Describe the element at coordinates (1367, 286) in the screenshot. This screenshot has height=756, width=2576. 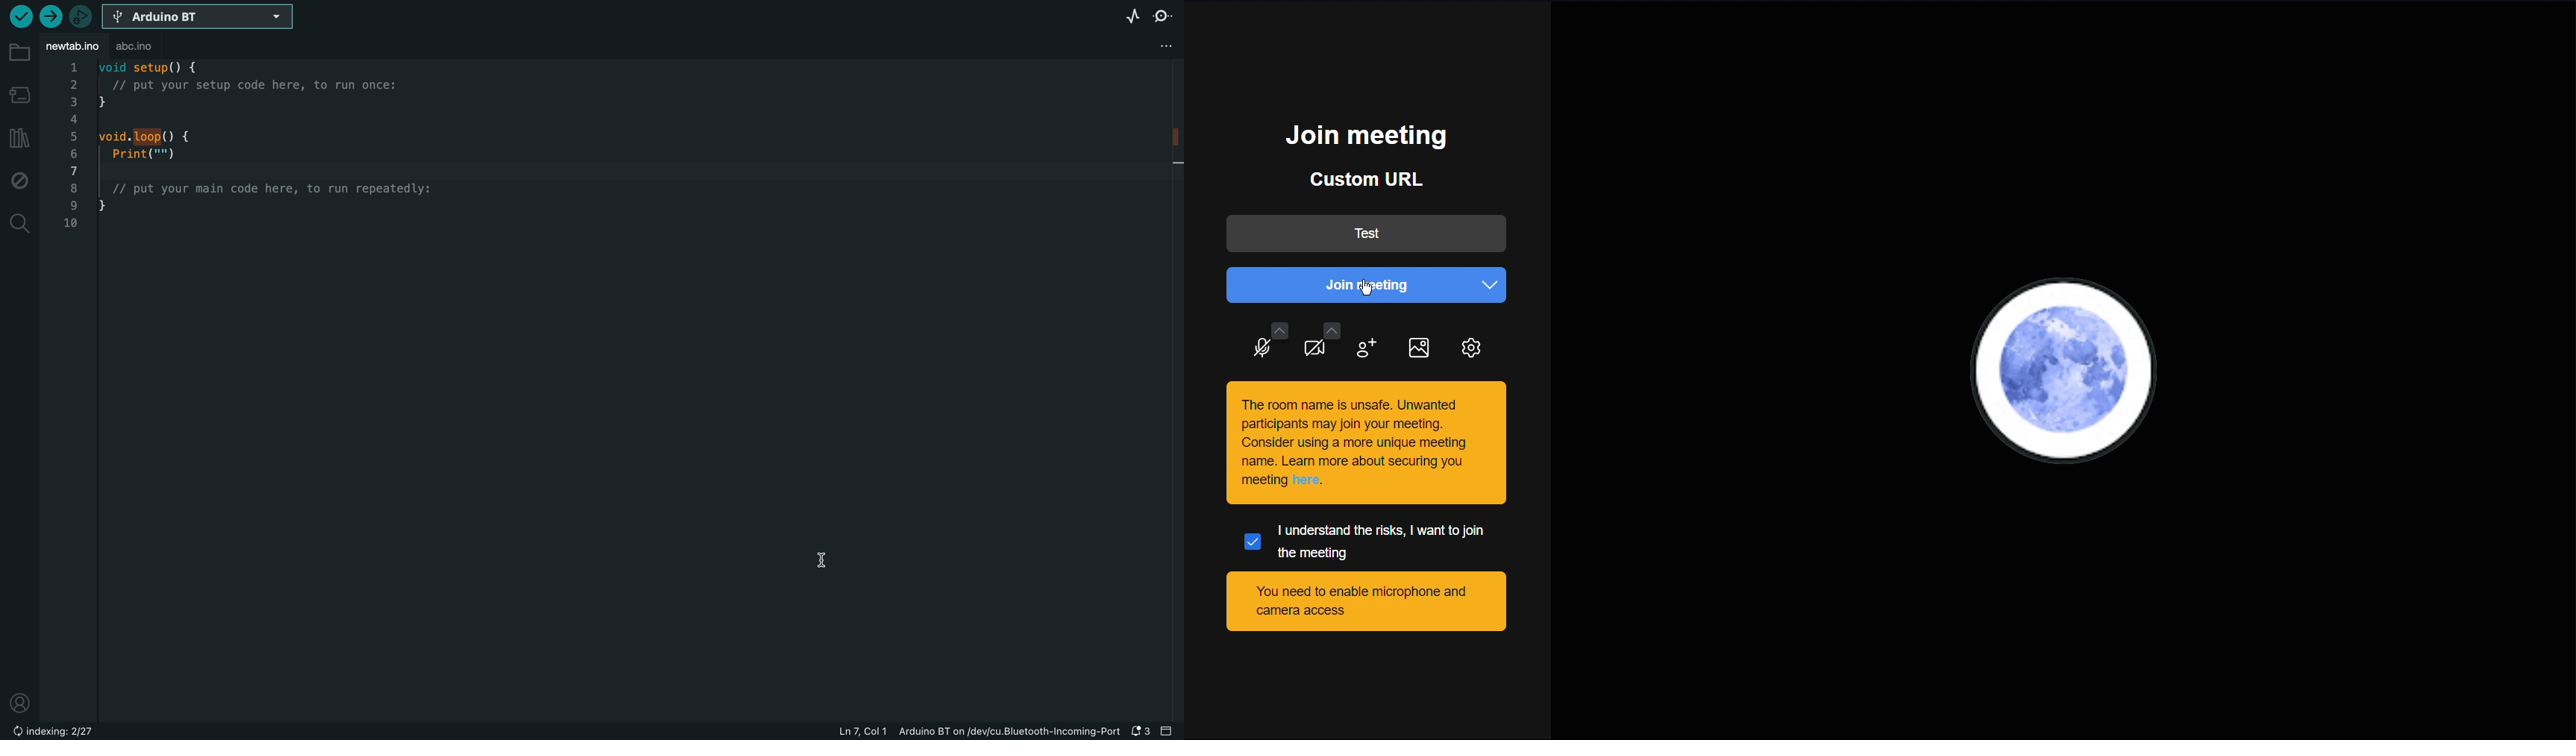
I see `Join meeting` at that location.